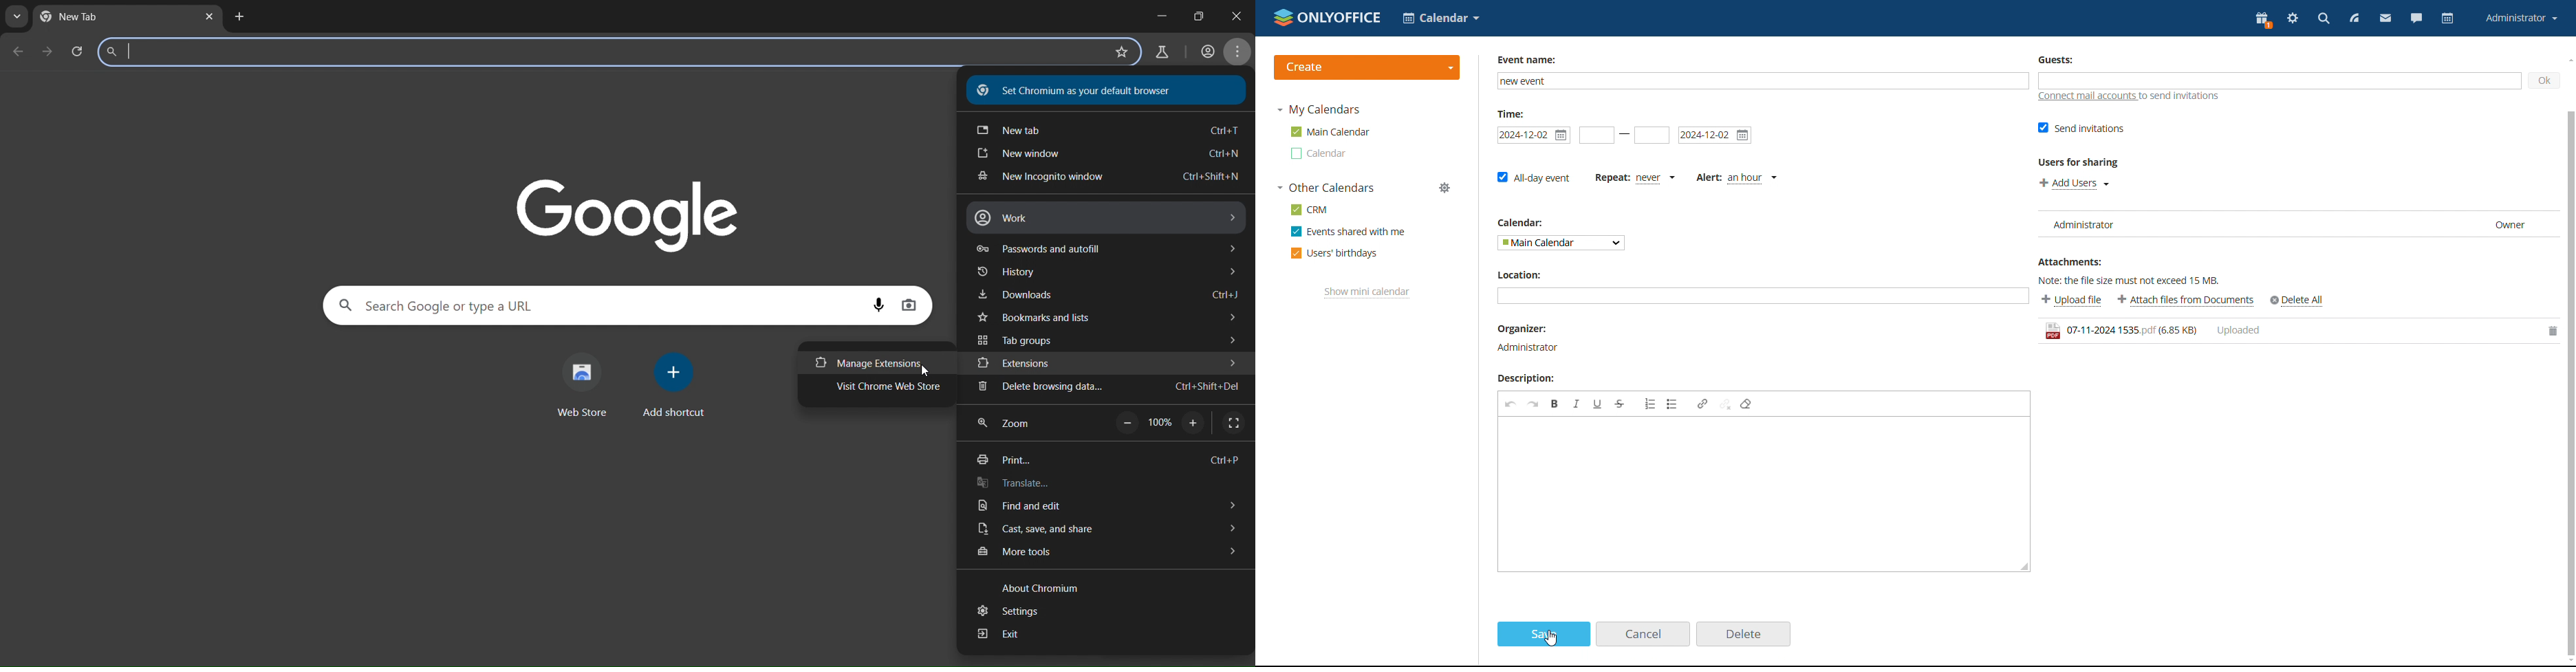 This screenshot has width=2576, height=672. Describe the element at coordinates (1111, 317) in the screenshot. I see `bookmarks and tabs` at that location.